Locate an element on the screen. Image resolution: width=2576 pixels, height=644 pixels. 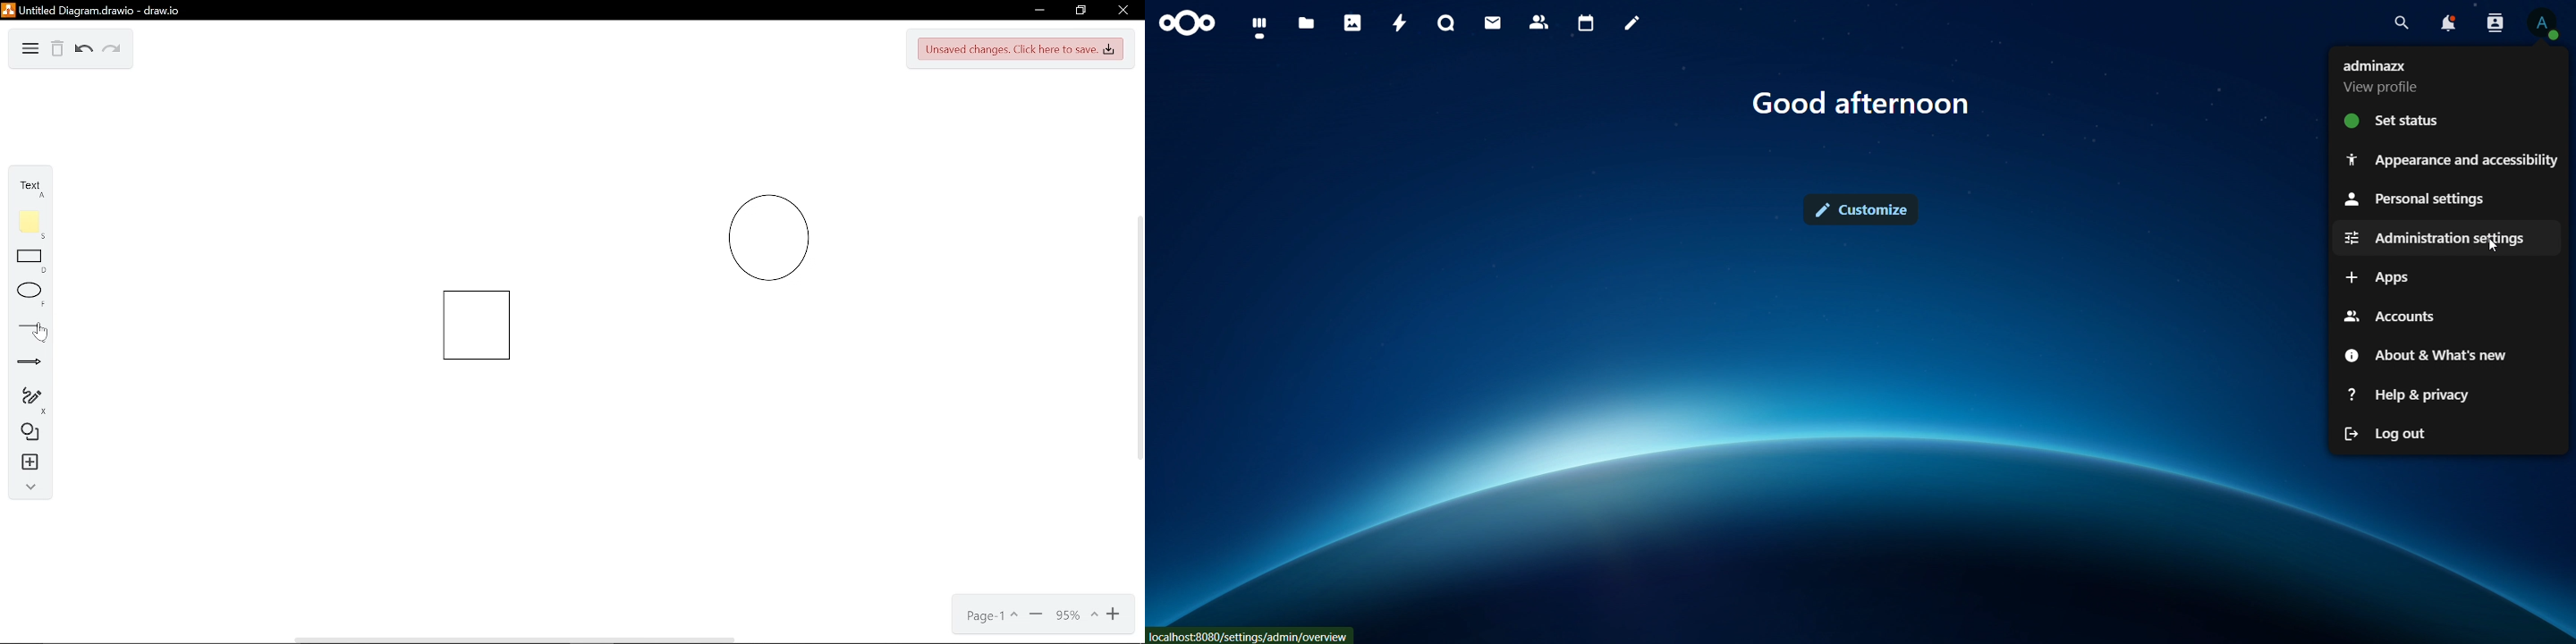
contacts is located at coordinates (1540, 20).